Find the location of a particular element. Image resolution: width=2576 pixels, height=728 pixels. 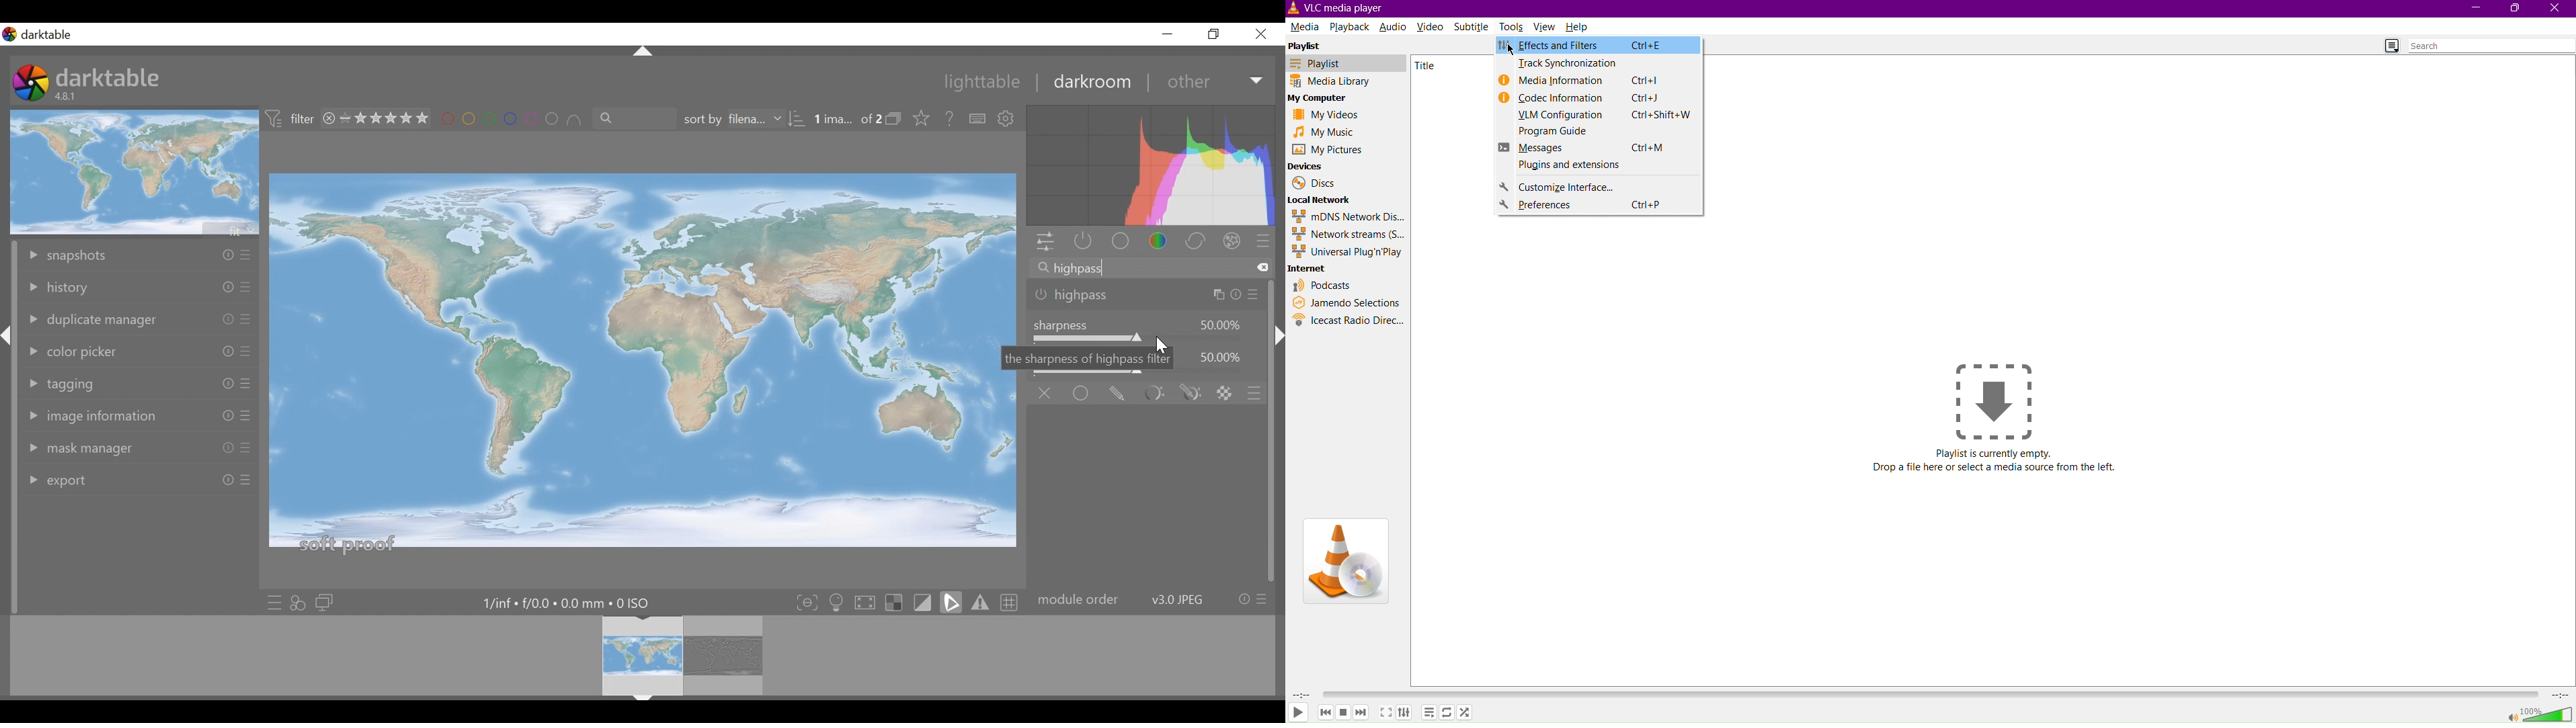

Close is located at coordinates (2559, 9).